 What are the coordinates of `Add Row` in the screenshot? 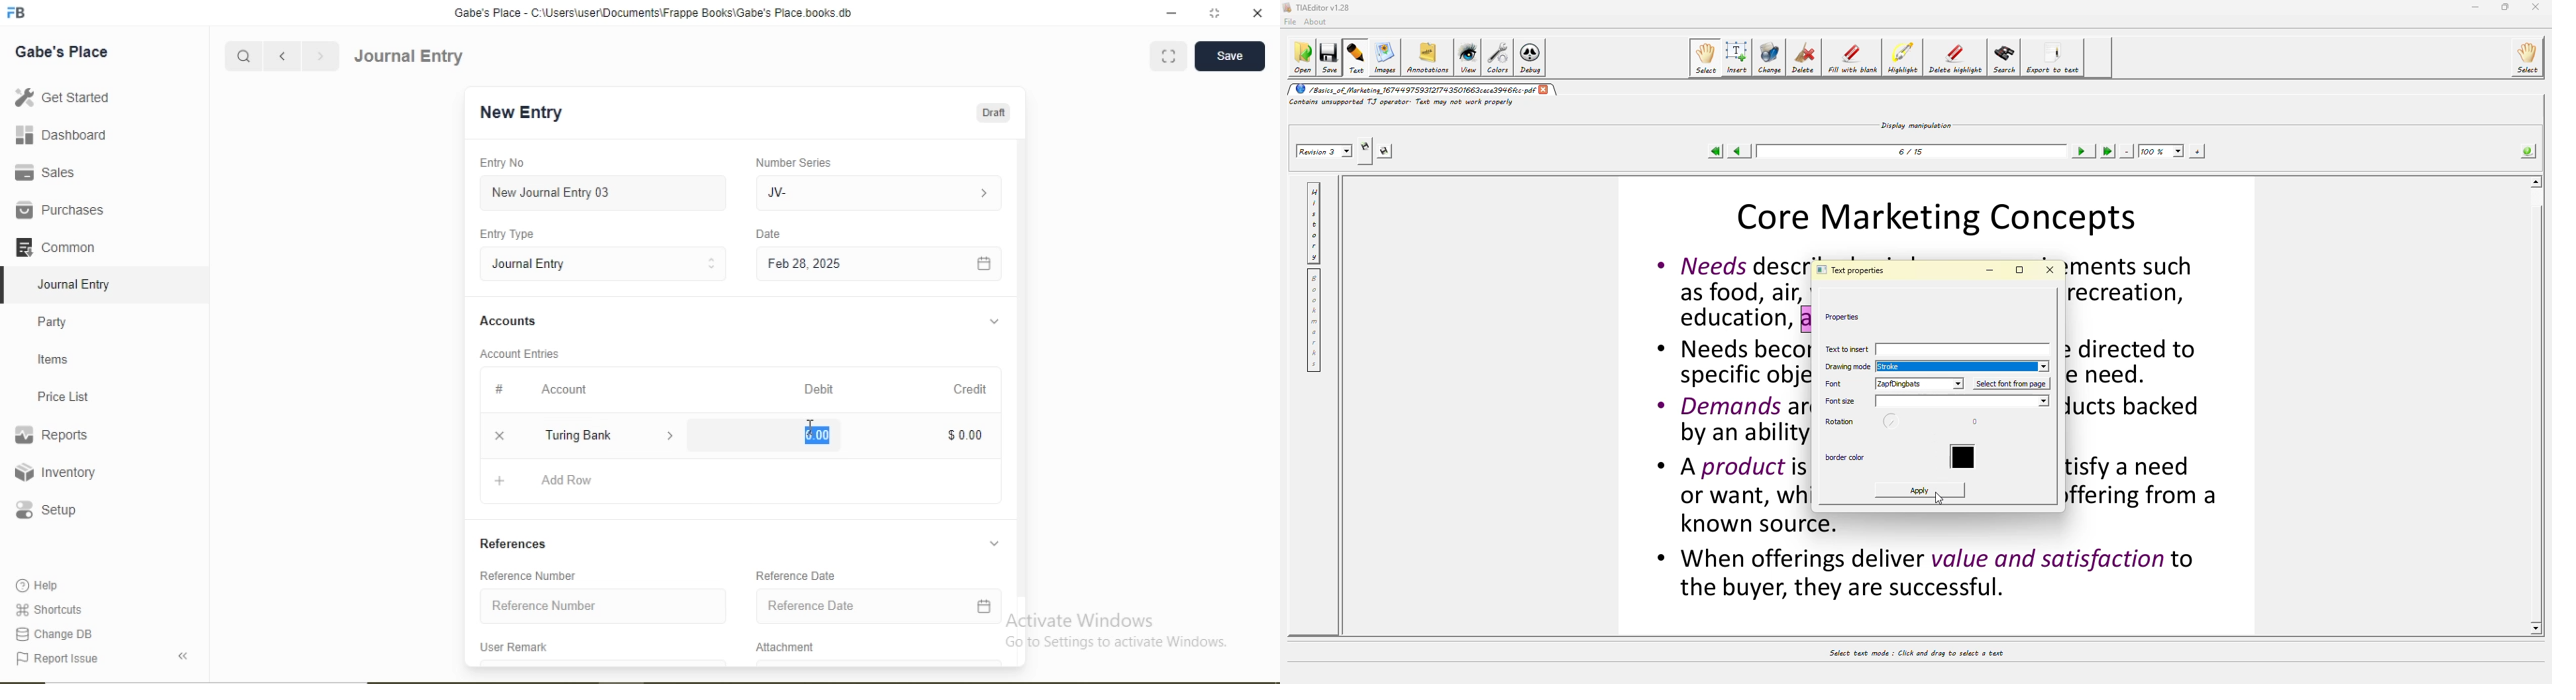 It's located at (567, 479).